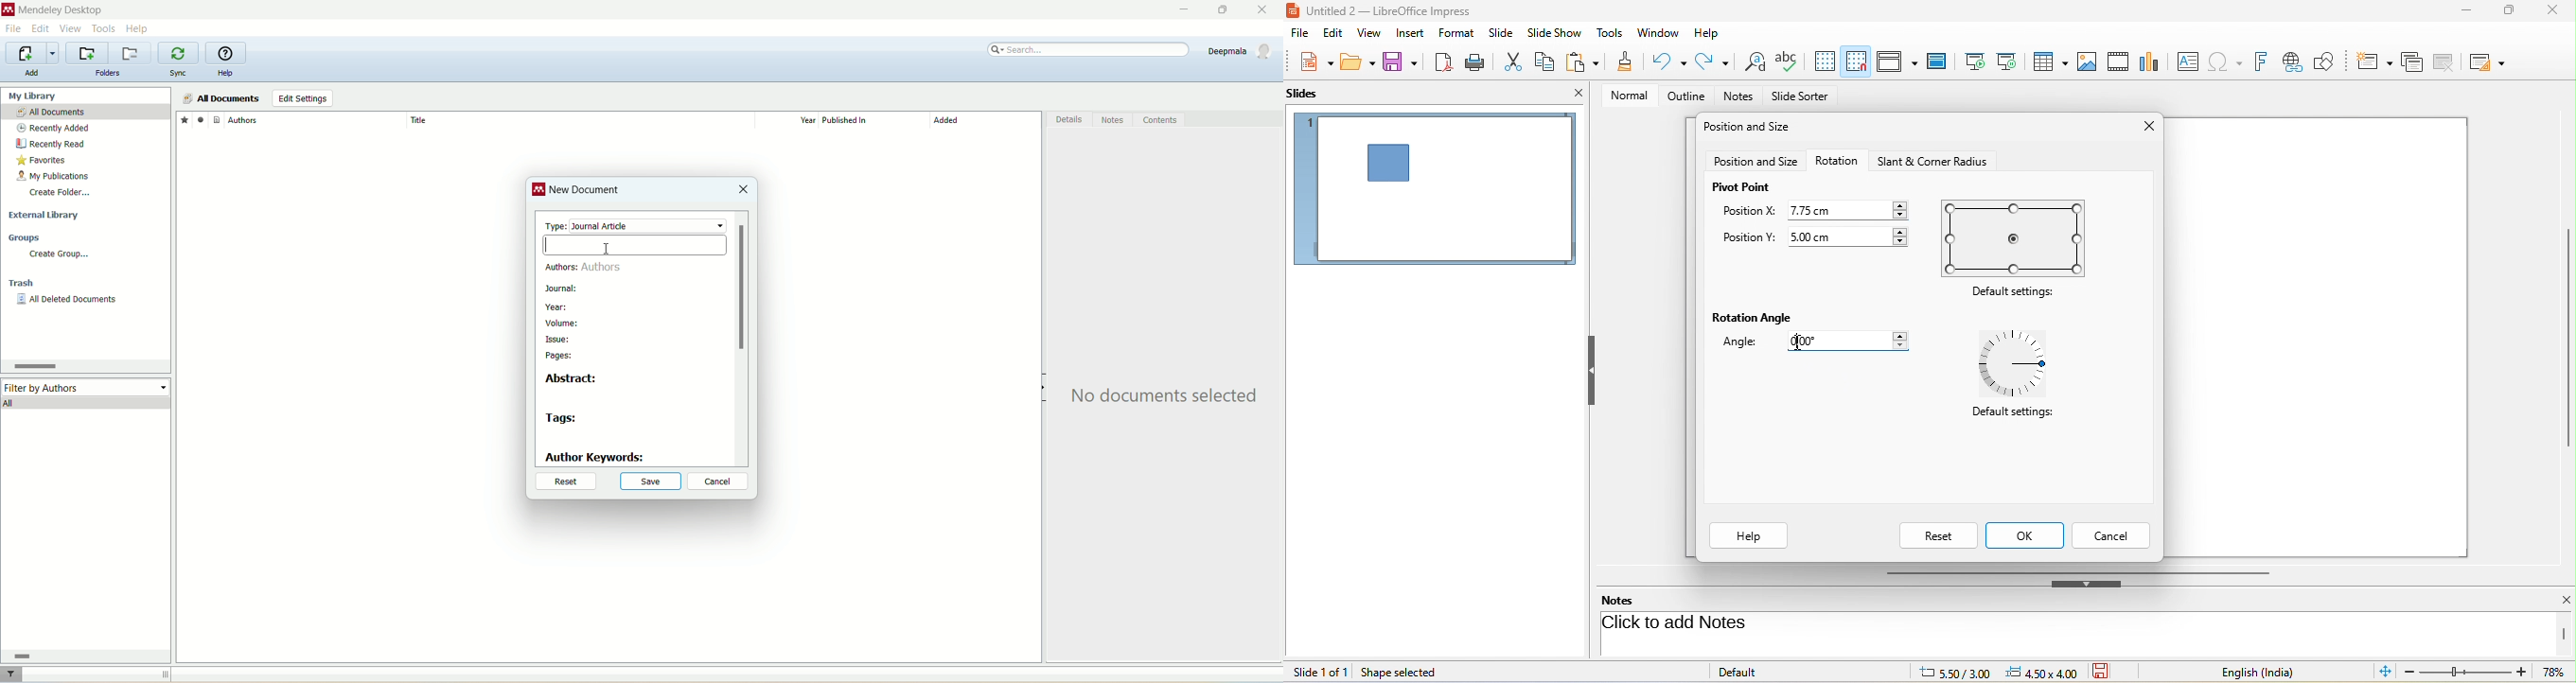 This screenshot has width=2576, height=700. What do you see at coordinates (792, 120) in the screenshot?
I see `year` at bounding box center [792, 120].